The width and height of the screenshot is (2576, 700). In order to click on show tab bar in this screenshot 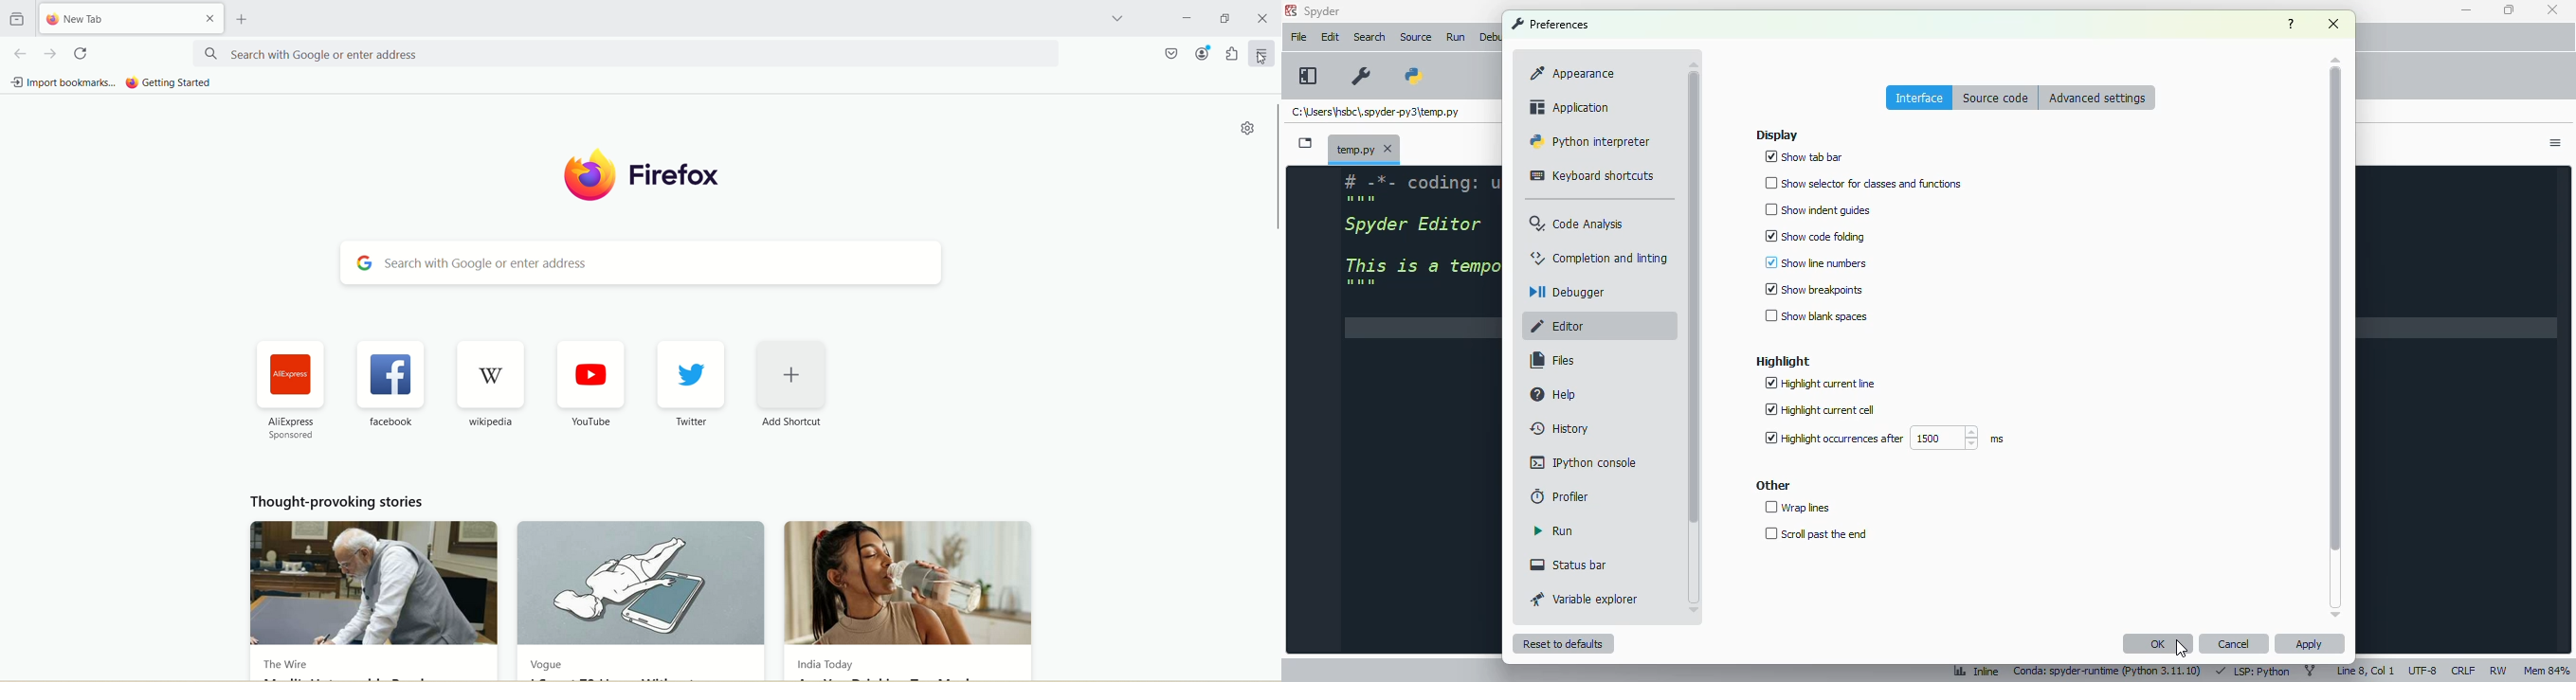, I will do `click(1806, 157)`.